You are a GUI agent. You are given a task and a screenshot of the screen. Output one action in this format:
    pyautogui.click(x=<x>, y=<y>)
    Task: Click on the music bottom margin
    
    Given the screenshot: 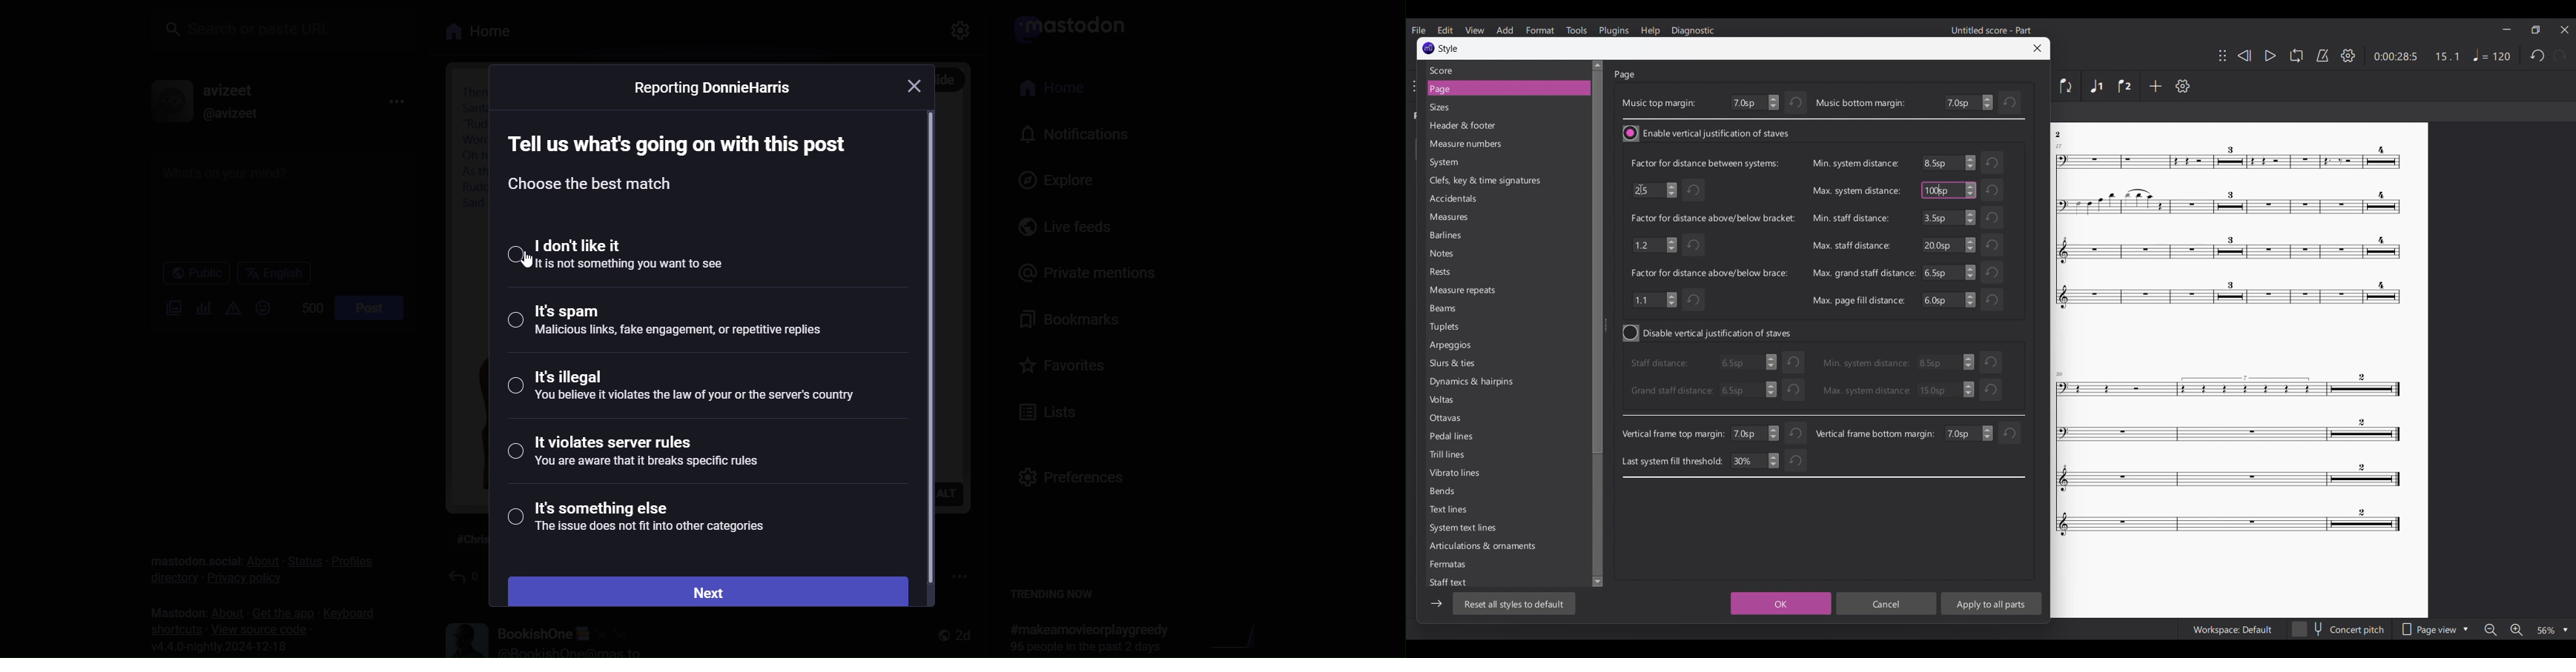 What is the action you would take?
    pyautogui.click(x=1861, y=104)
    